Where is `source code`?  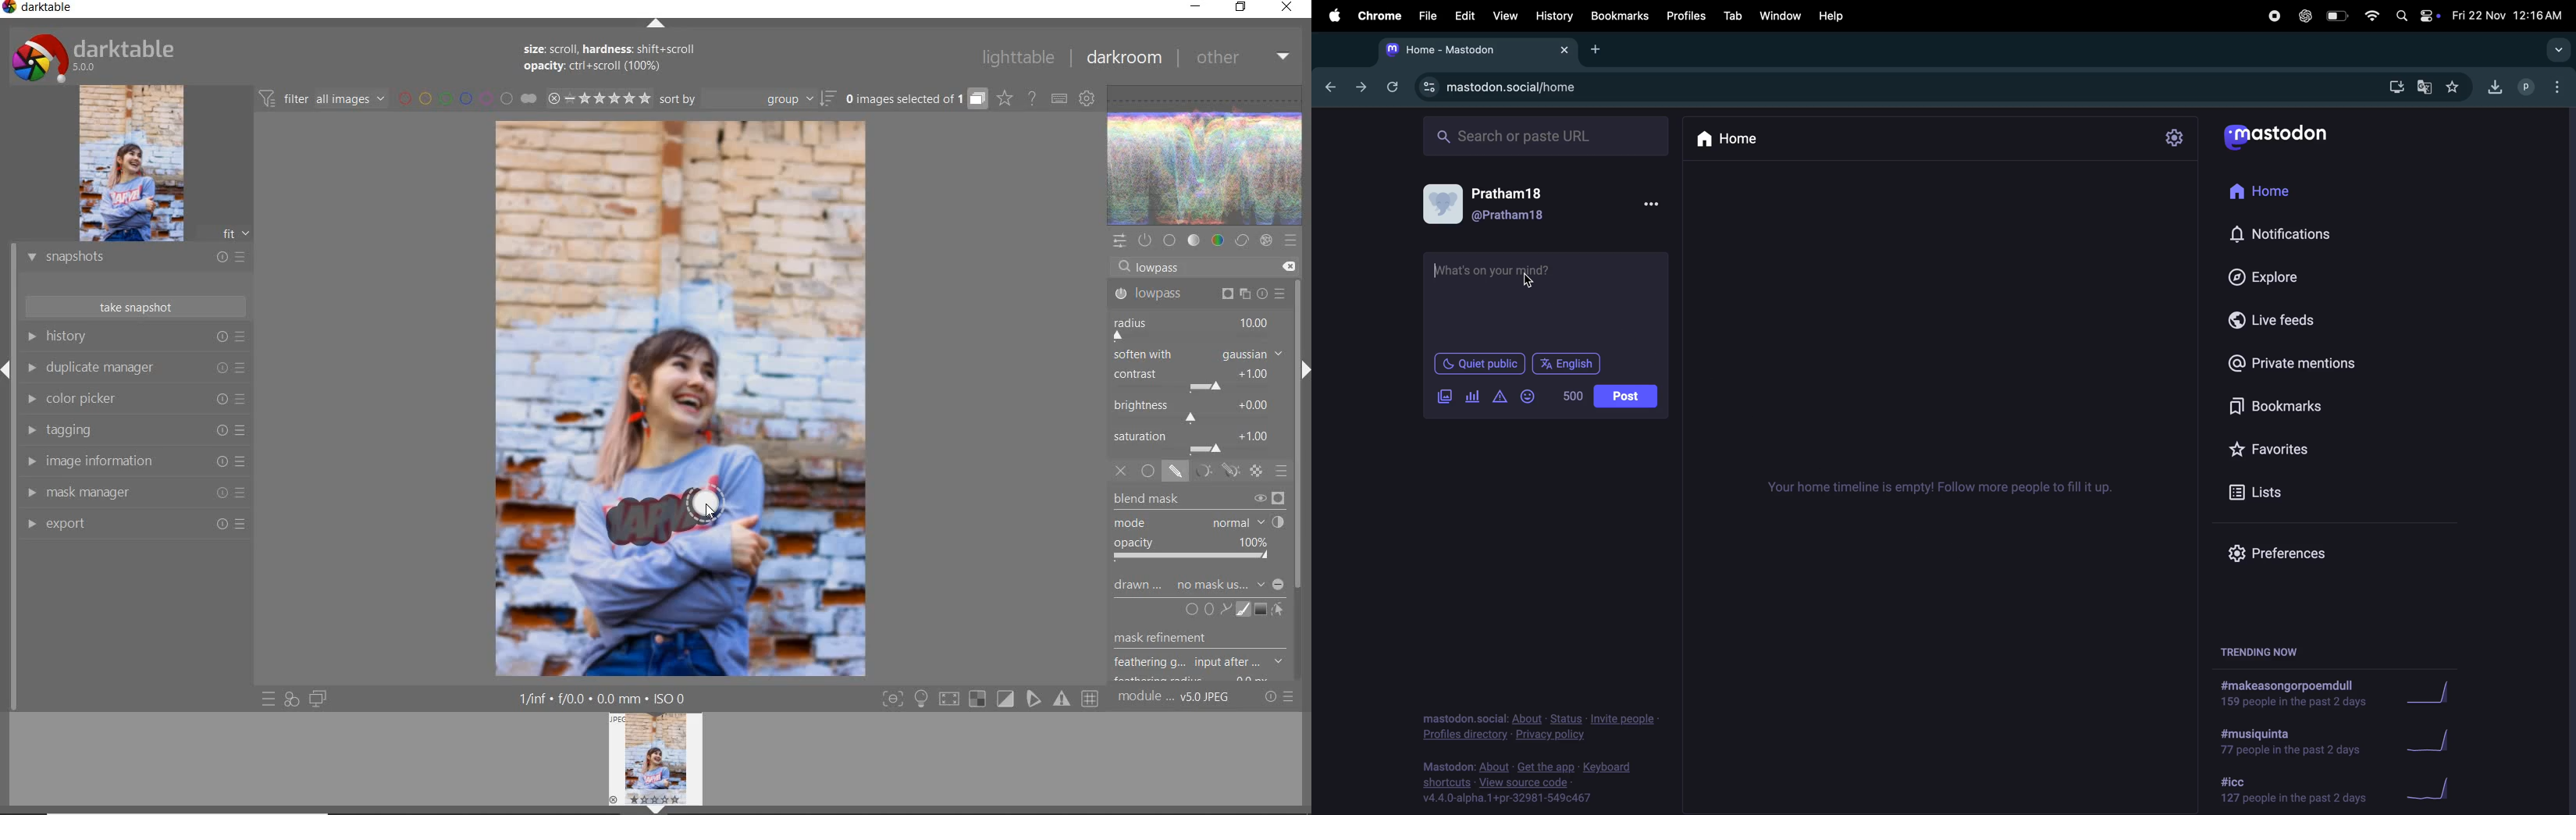 source code is located at coordinates (1533, 783).